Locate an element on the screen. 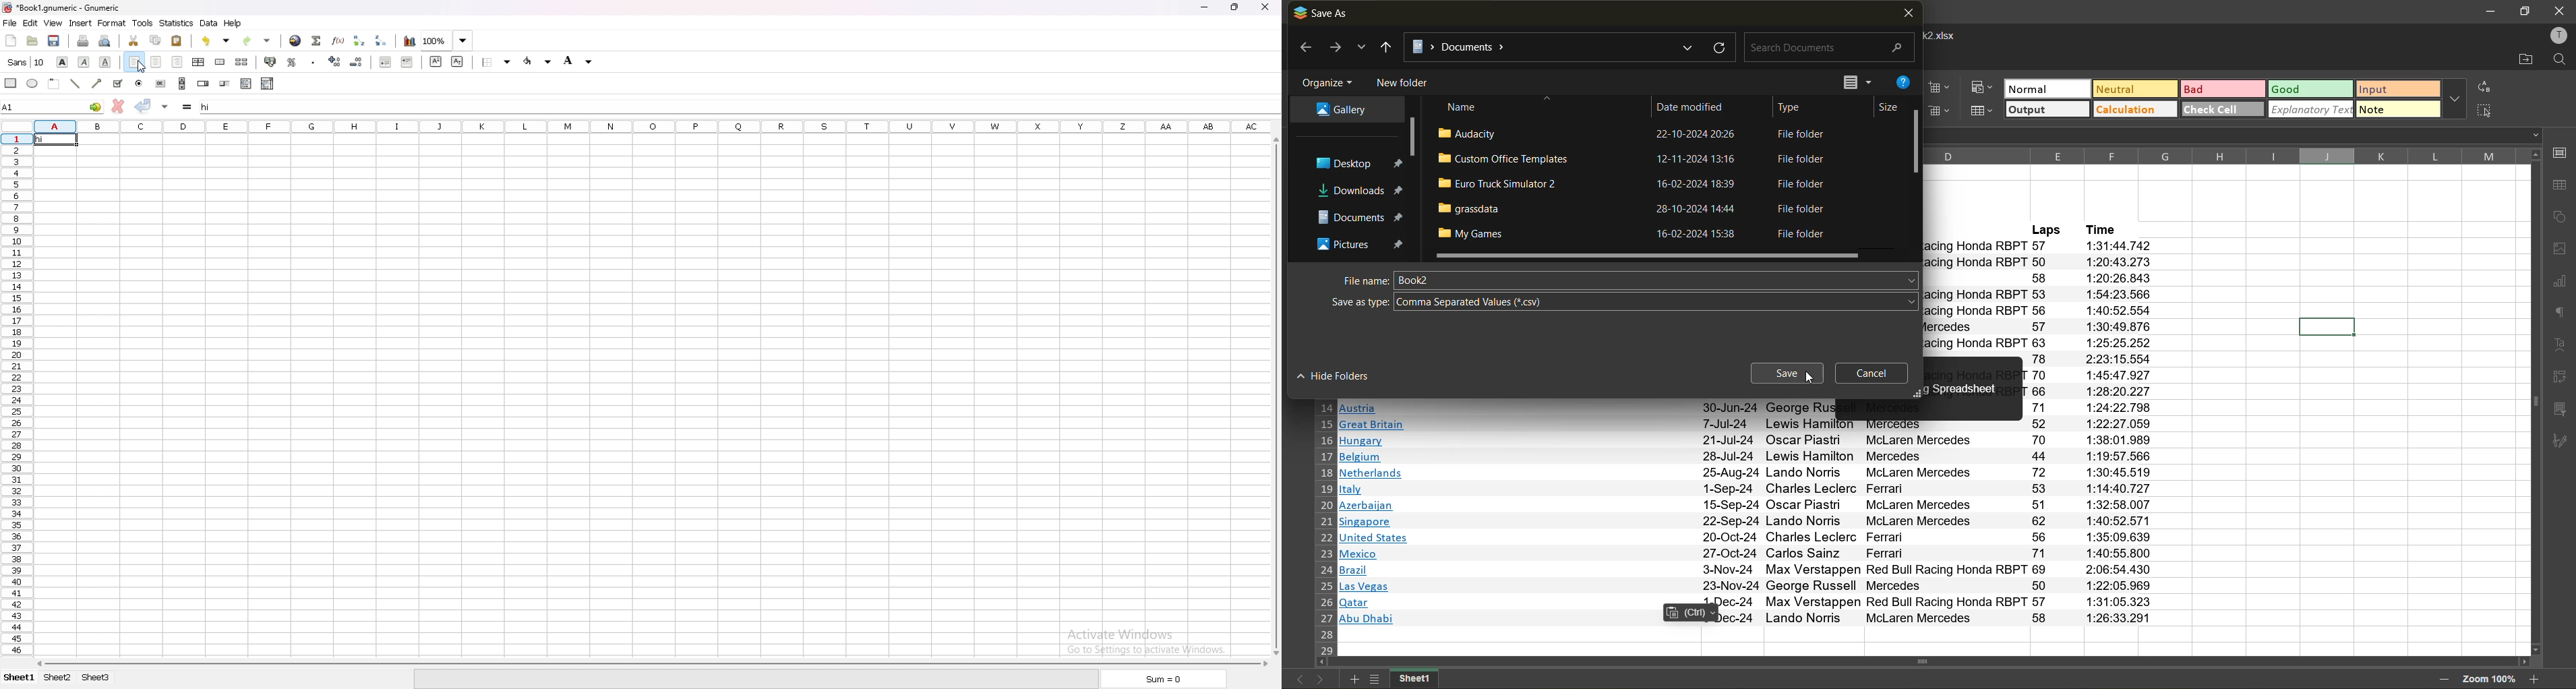 The image size is (2576, 700). zoom out is located at coordinates (2443, 681).